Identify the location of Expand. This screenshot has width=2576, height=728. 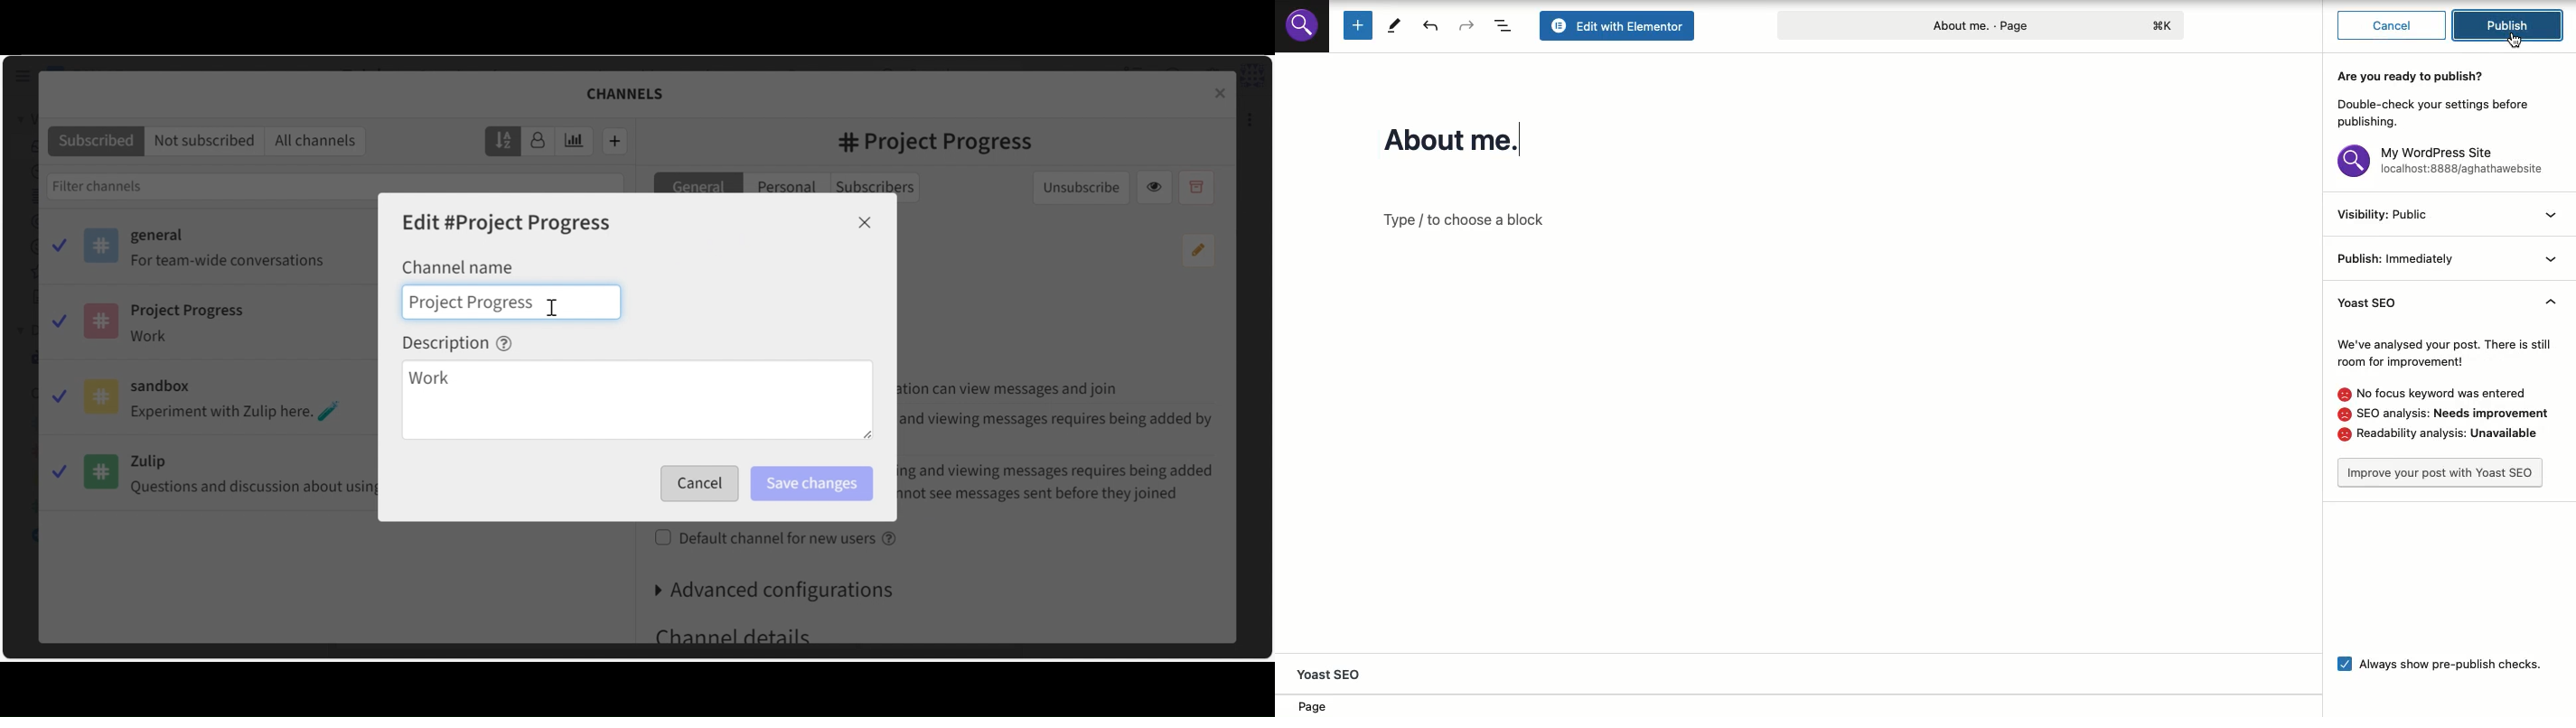
(2553, 218).